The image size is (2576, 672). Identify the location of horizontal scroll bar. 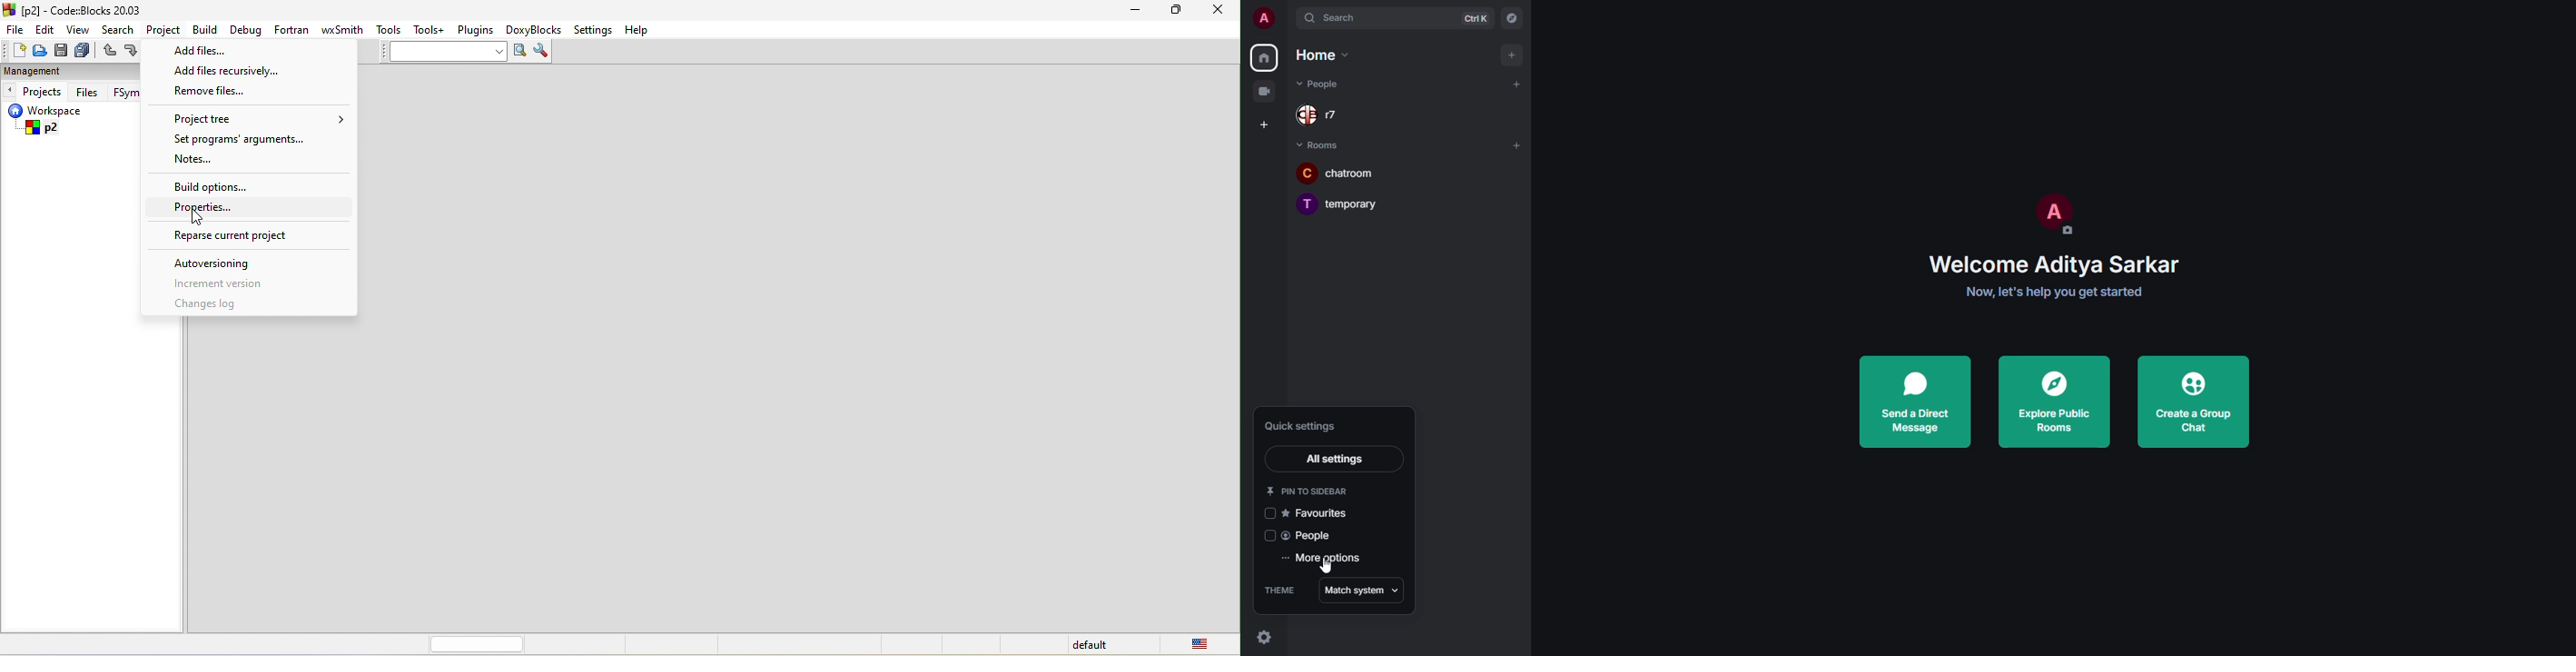
(478, 644).